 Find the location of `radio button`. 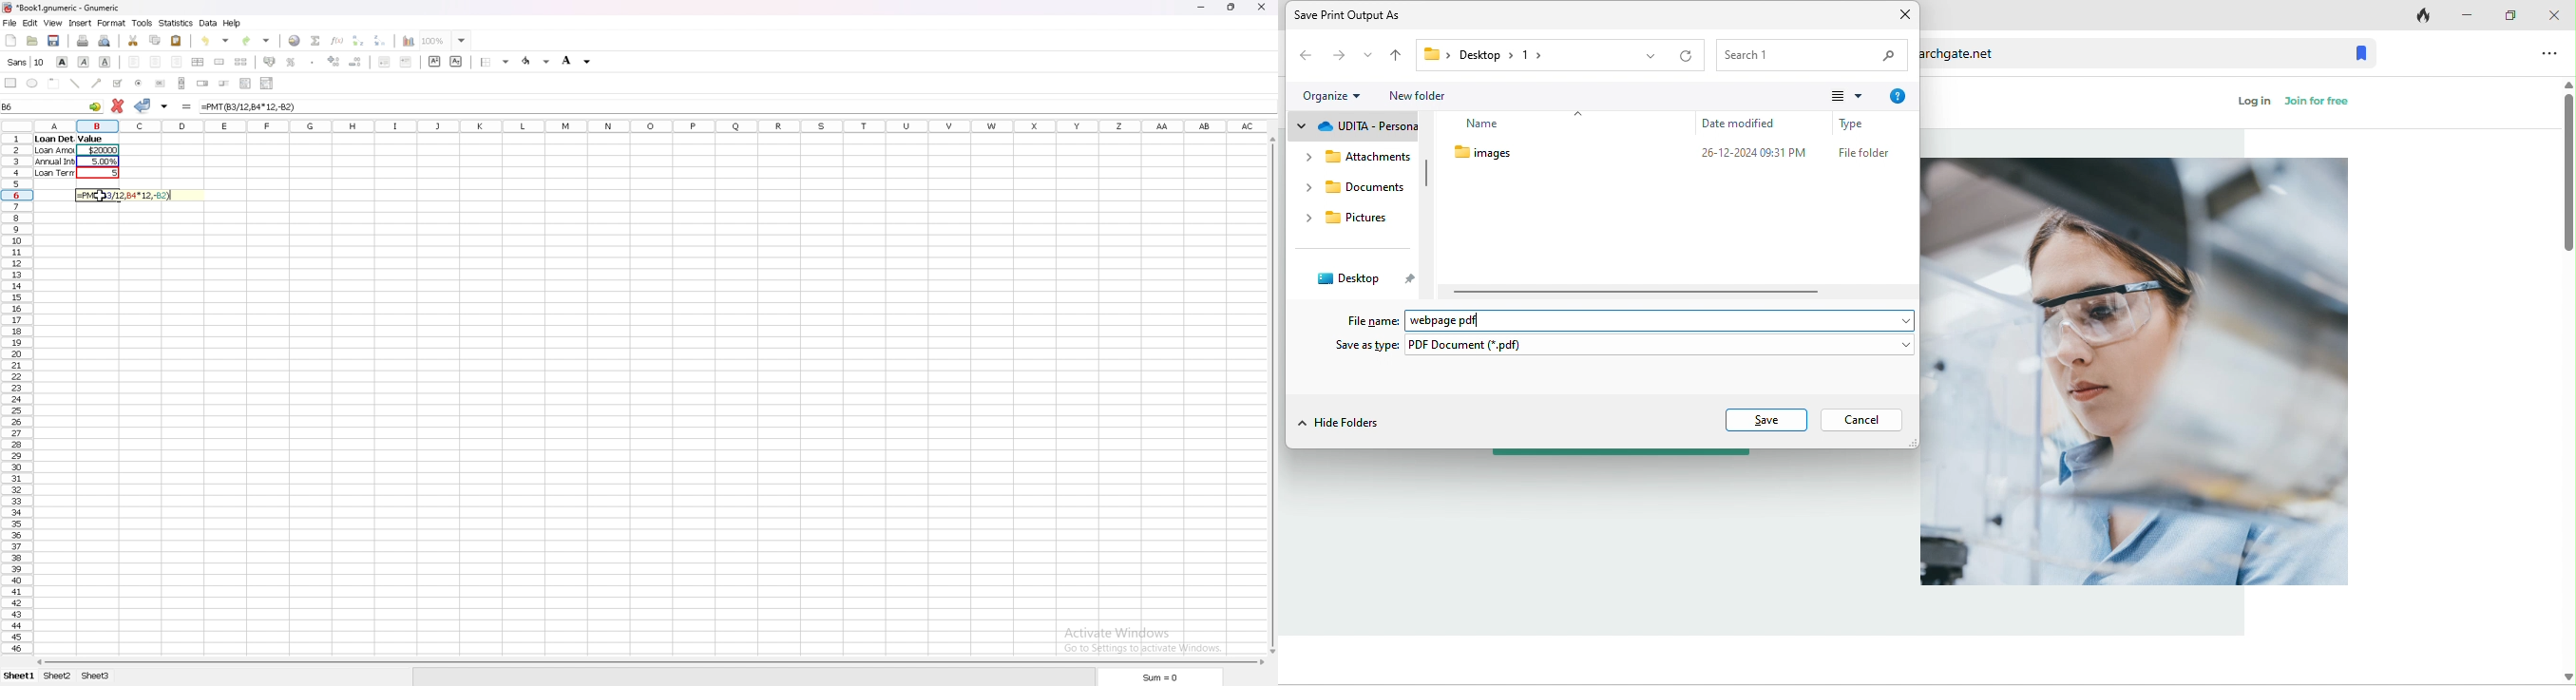

radio button is located at coordinates (139, 83).